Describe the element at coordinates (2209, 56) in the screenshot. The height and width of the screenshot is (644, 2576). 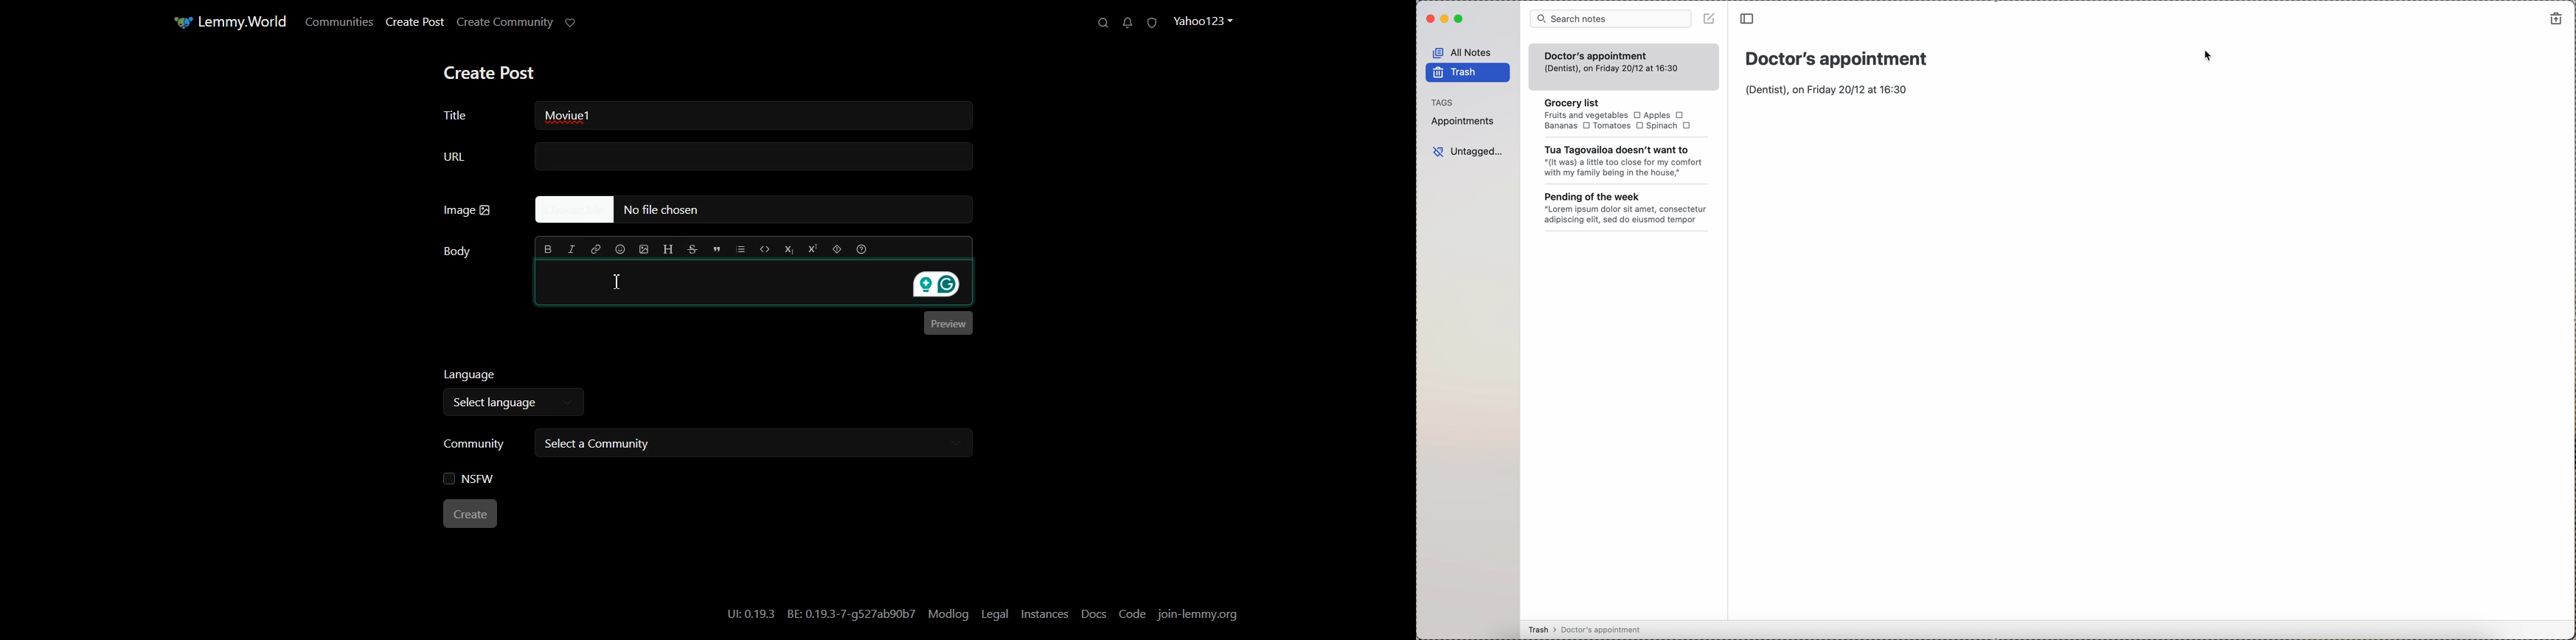
I see `cursor` at that location.